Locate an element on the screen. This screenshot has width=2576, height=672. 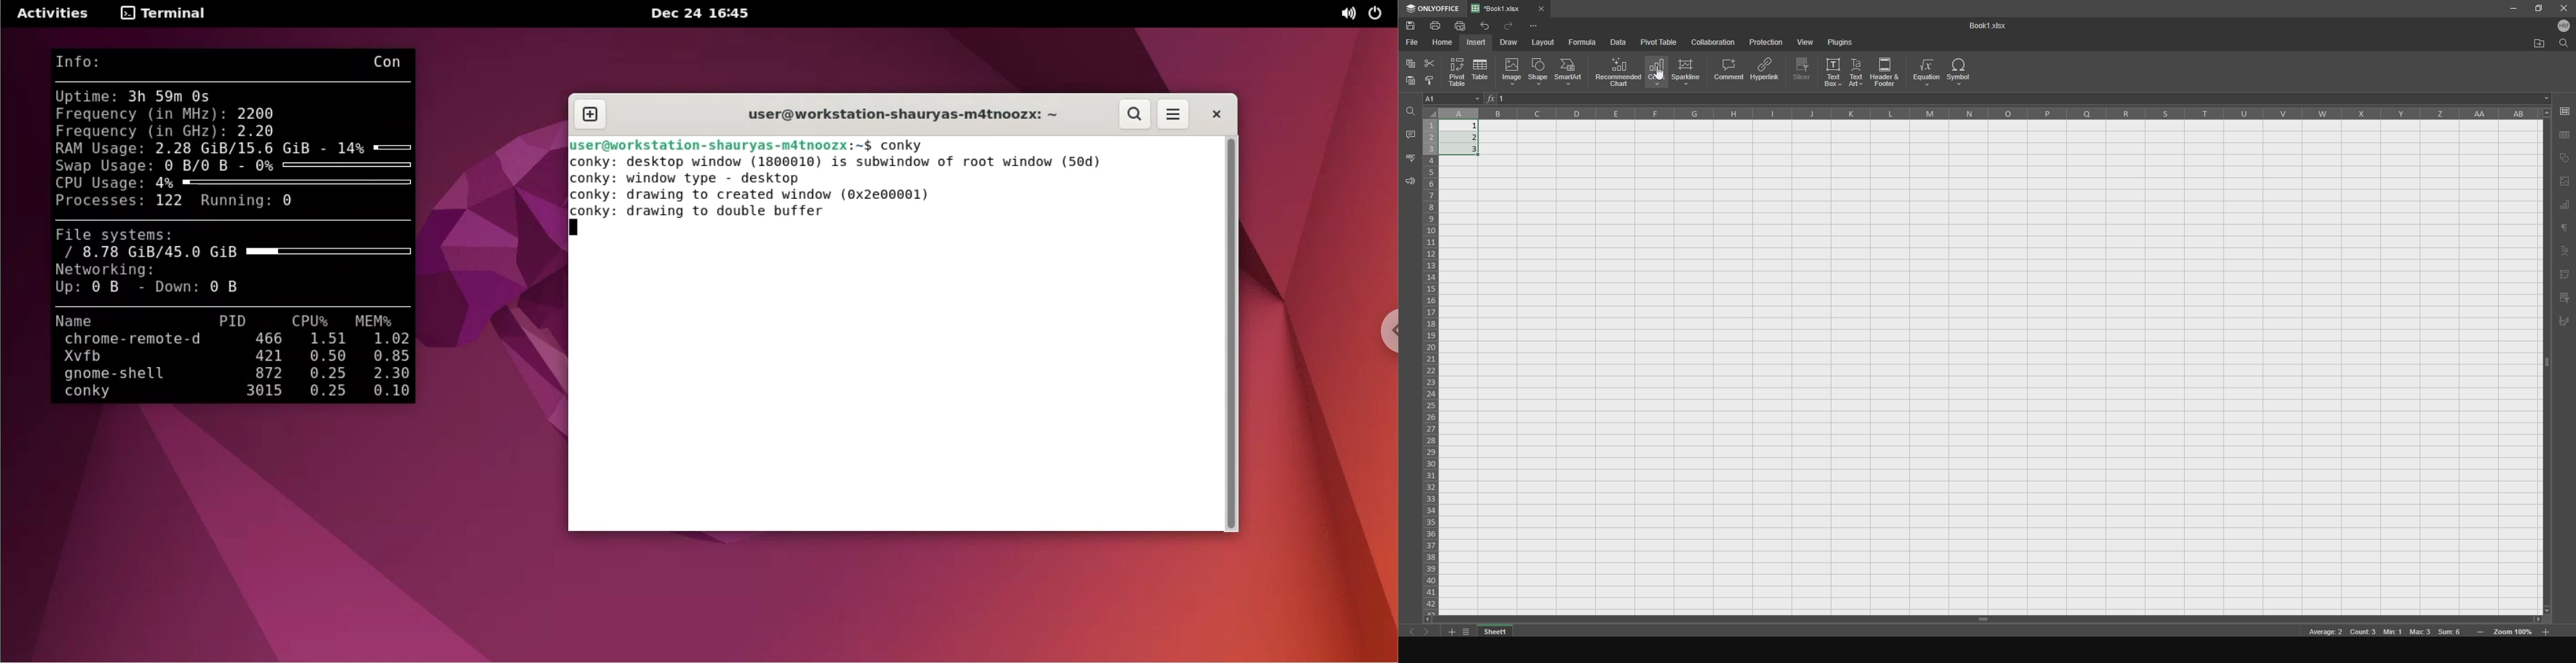
add tab is located at coordinates (1449, 633).